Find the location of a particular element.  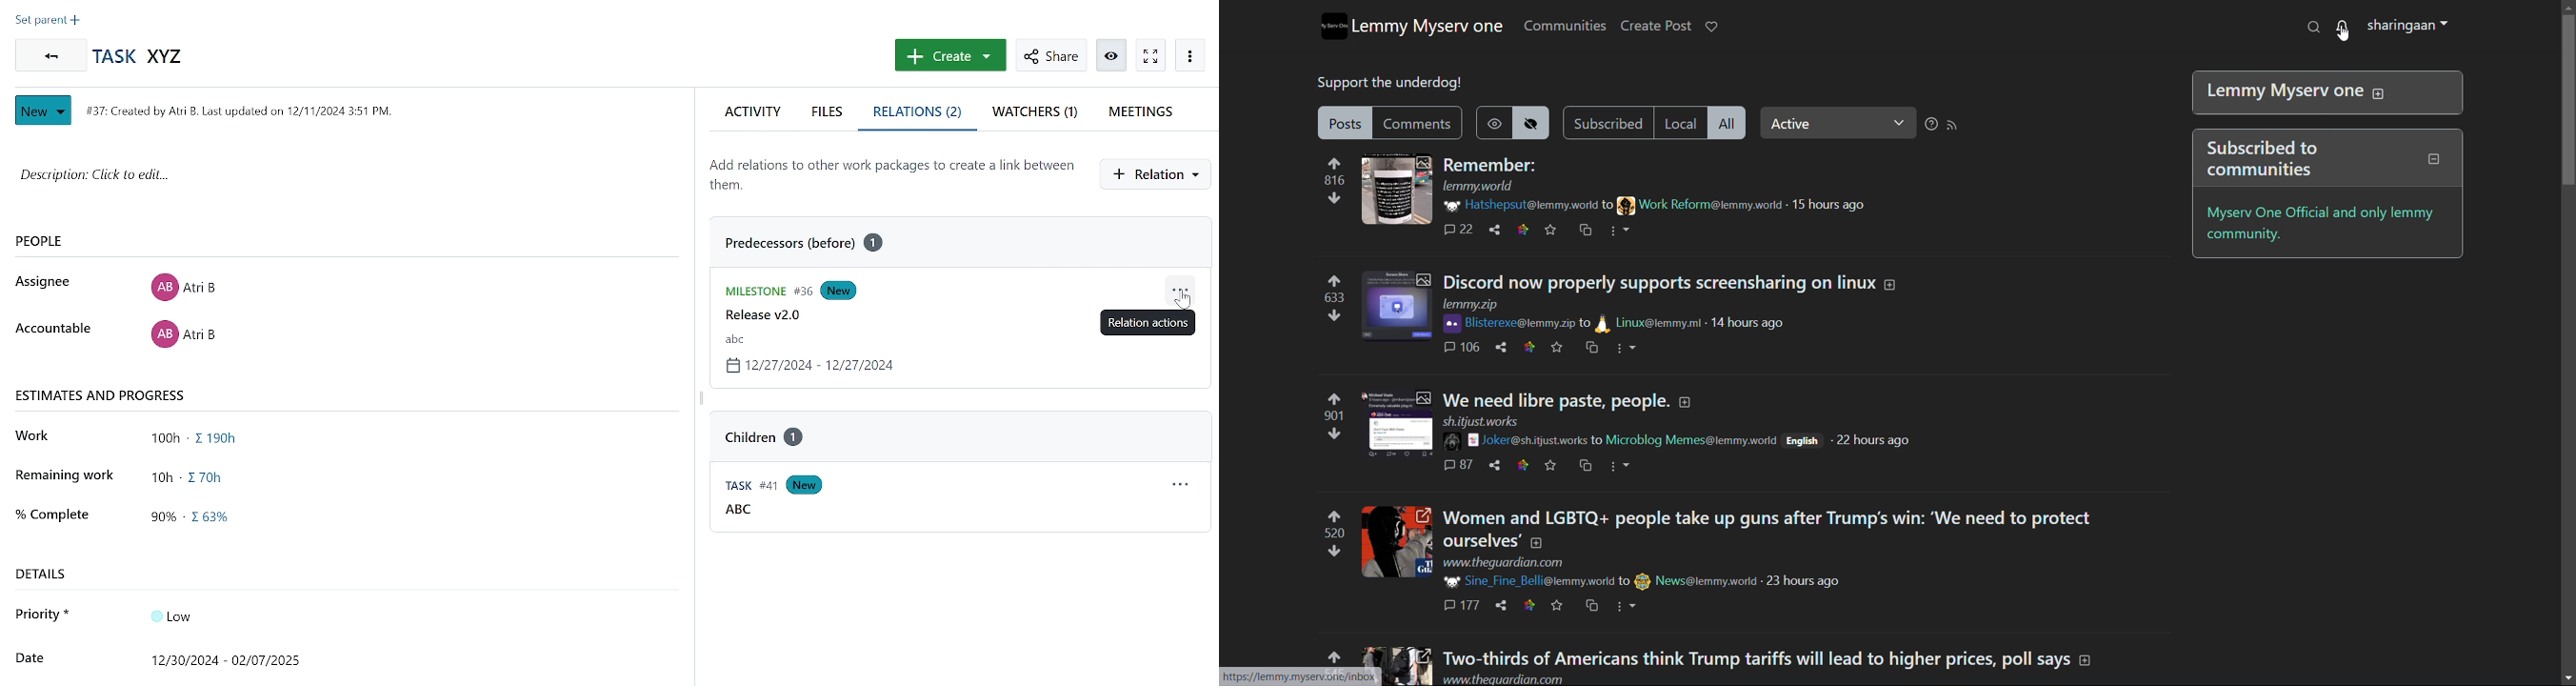

 is located at coordinates (183, 615).